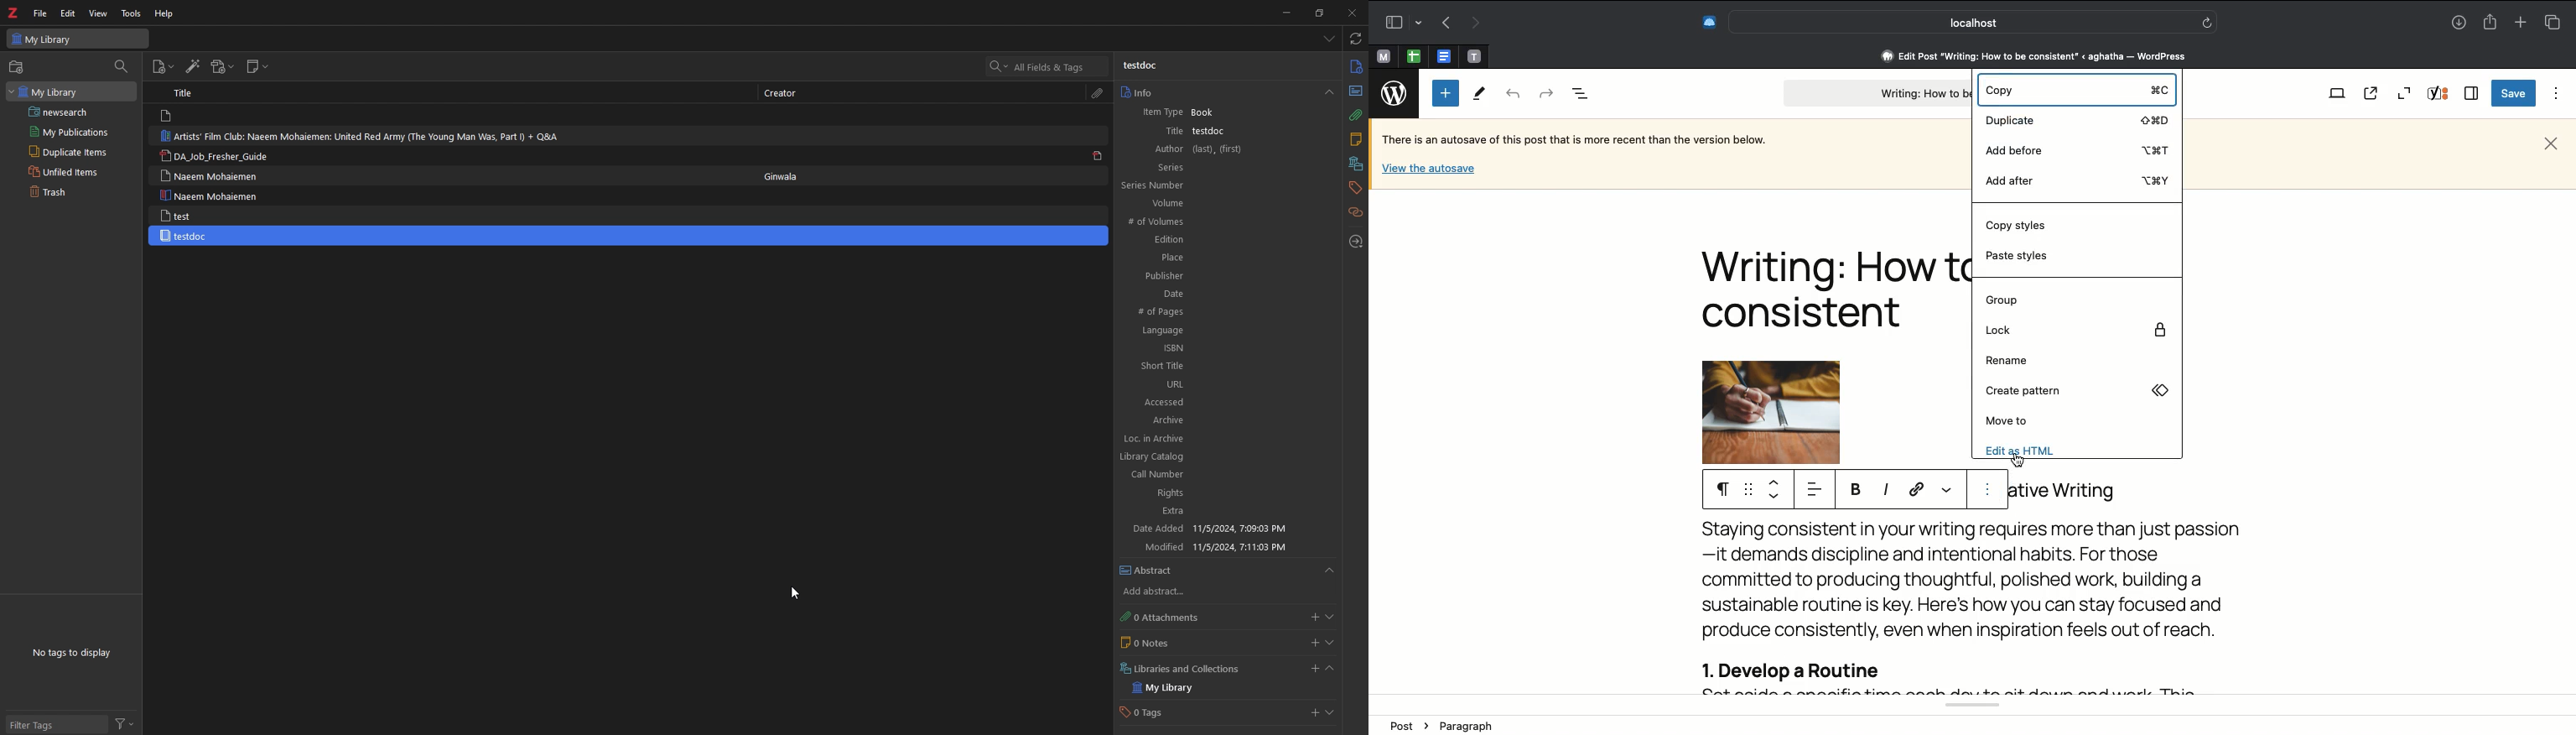  Describe the element at coordinates (1225, 149) in the screenshot. I see `Author (last),(first)` at that location.